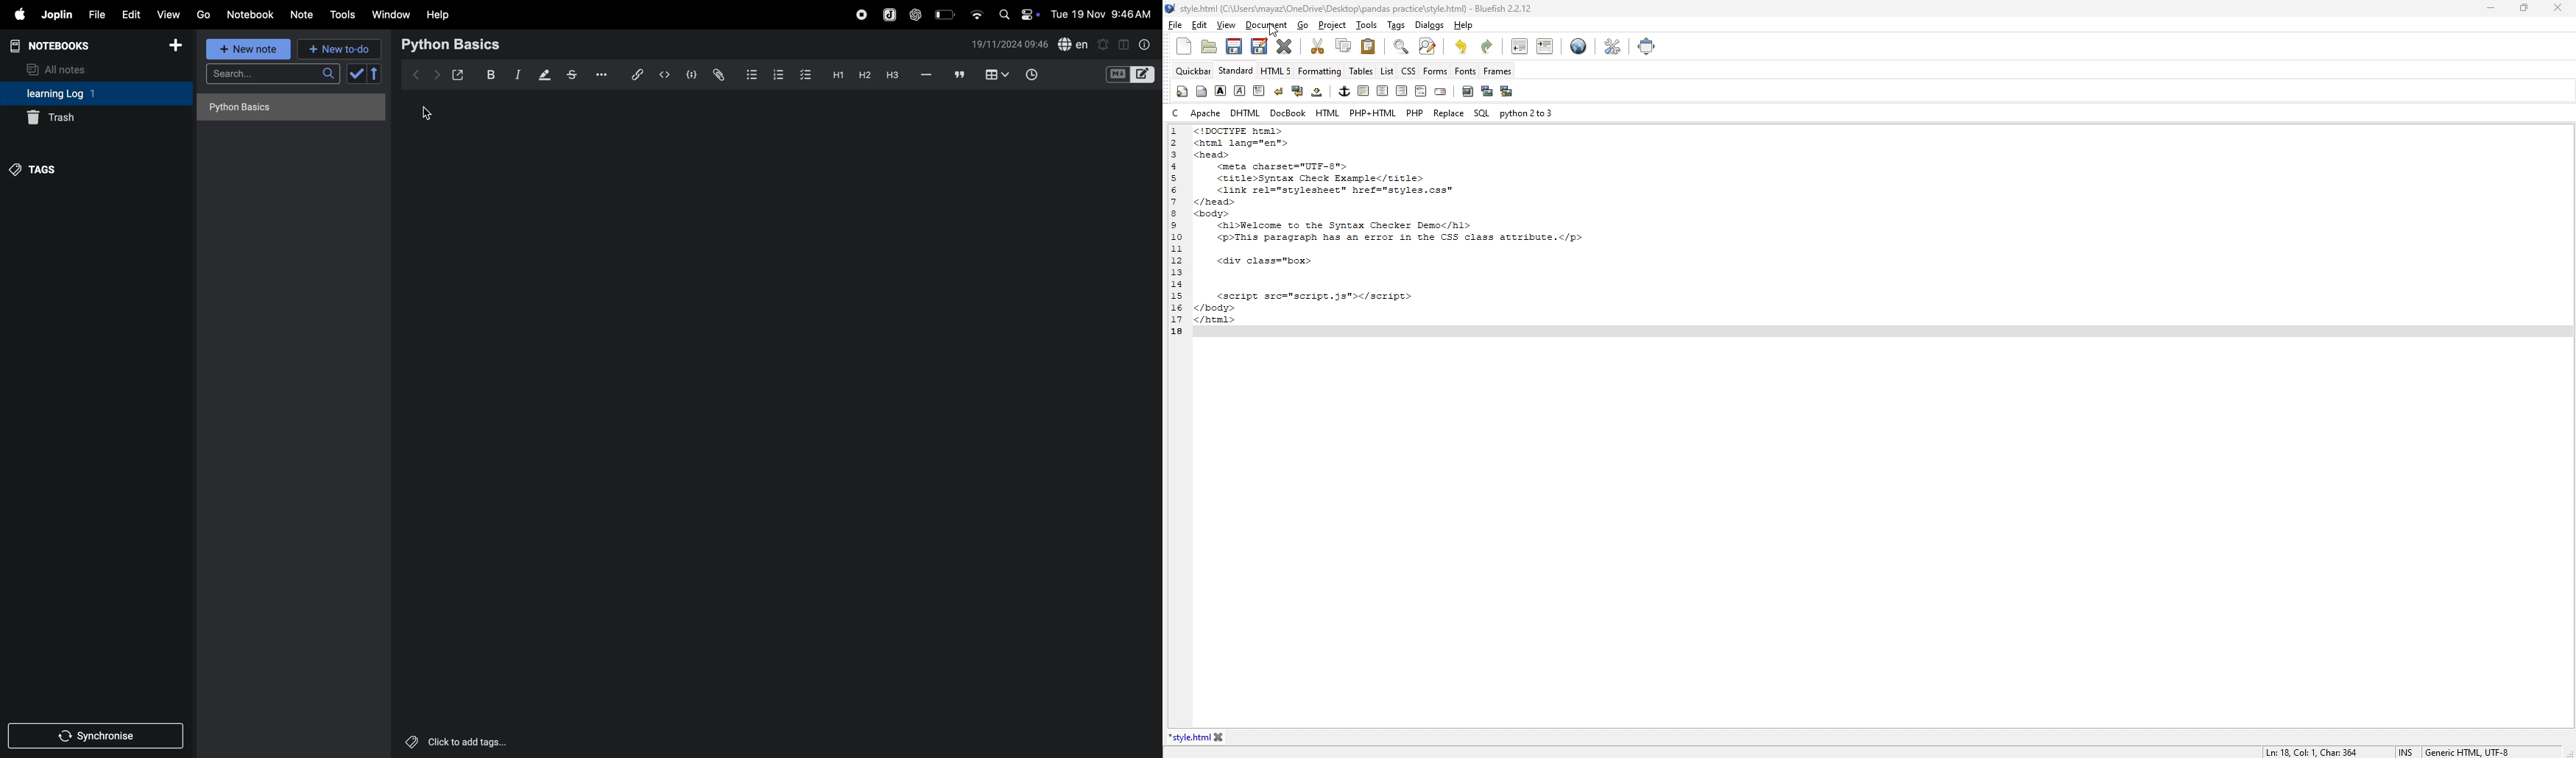 The height and width of the screenshot is (784, 2576). Describe the element at coordinates (805, 73) in the screenshot. I see `checkbox` at that location.